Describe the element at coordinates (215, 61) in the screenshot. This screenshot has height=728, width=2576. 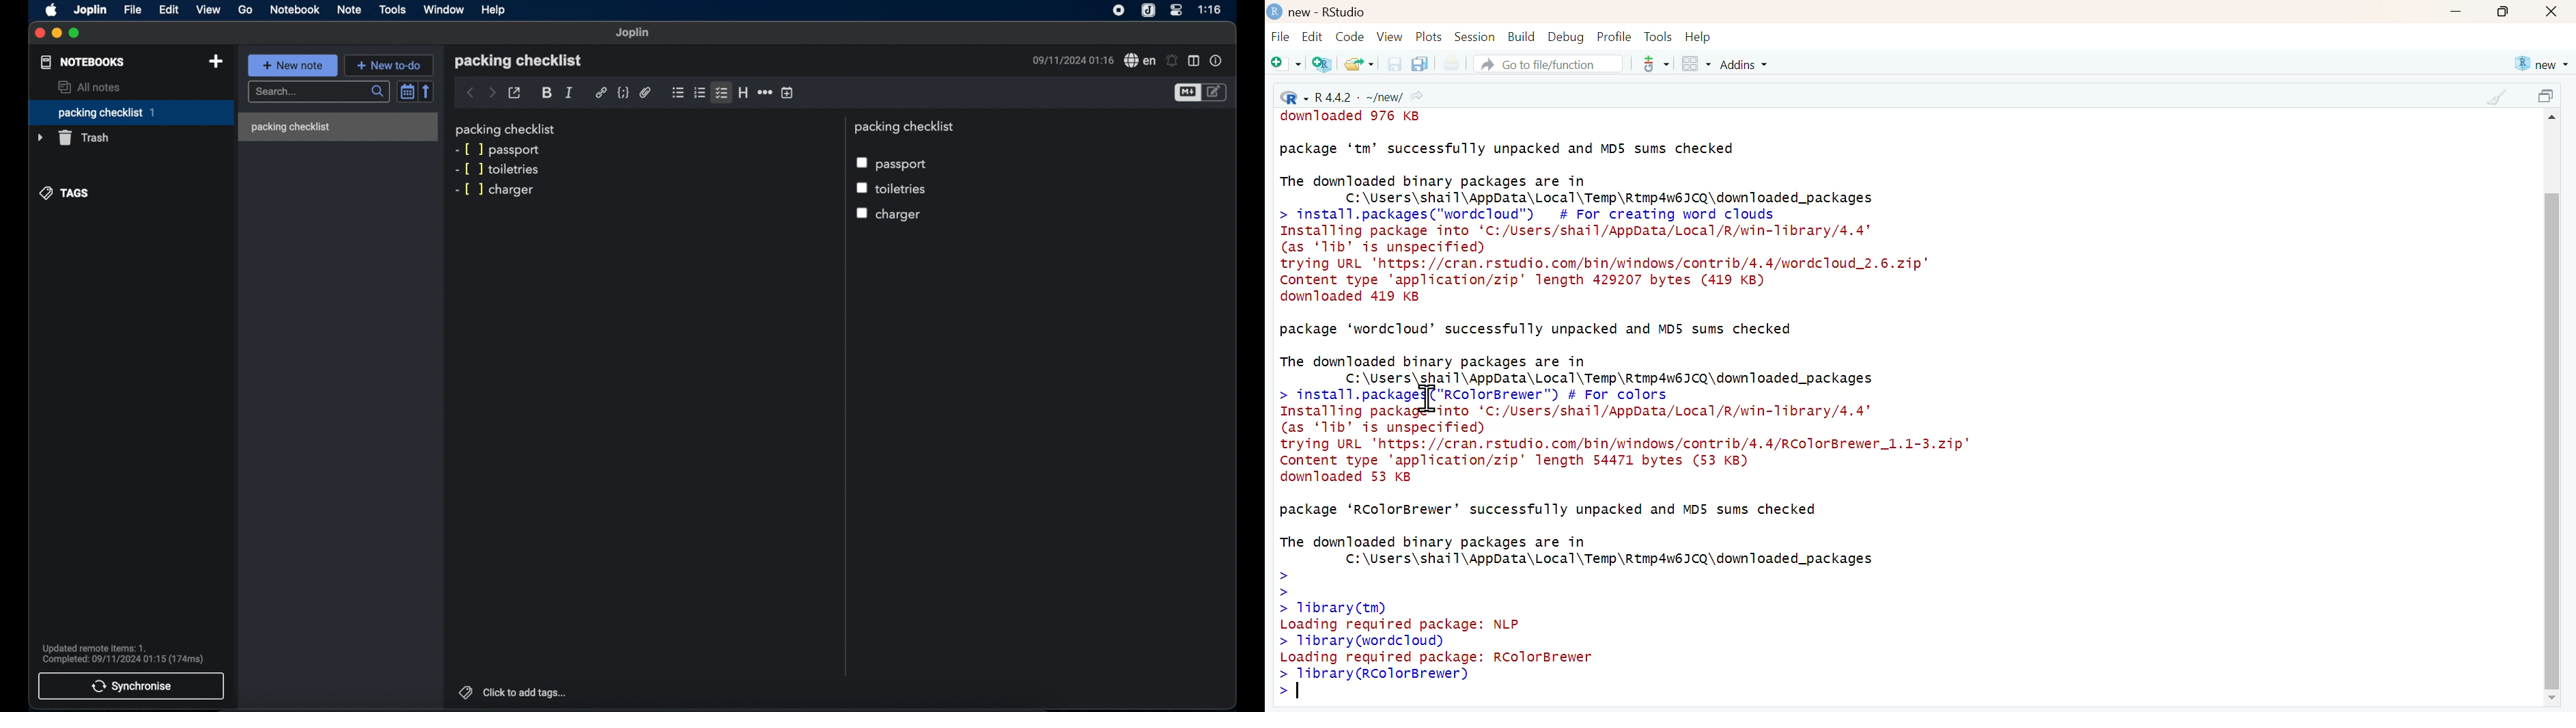
I see `new notebook` at that location.